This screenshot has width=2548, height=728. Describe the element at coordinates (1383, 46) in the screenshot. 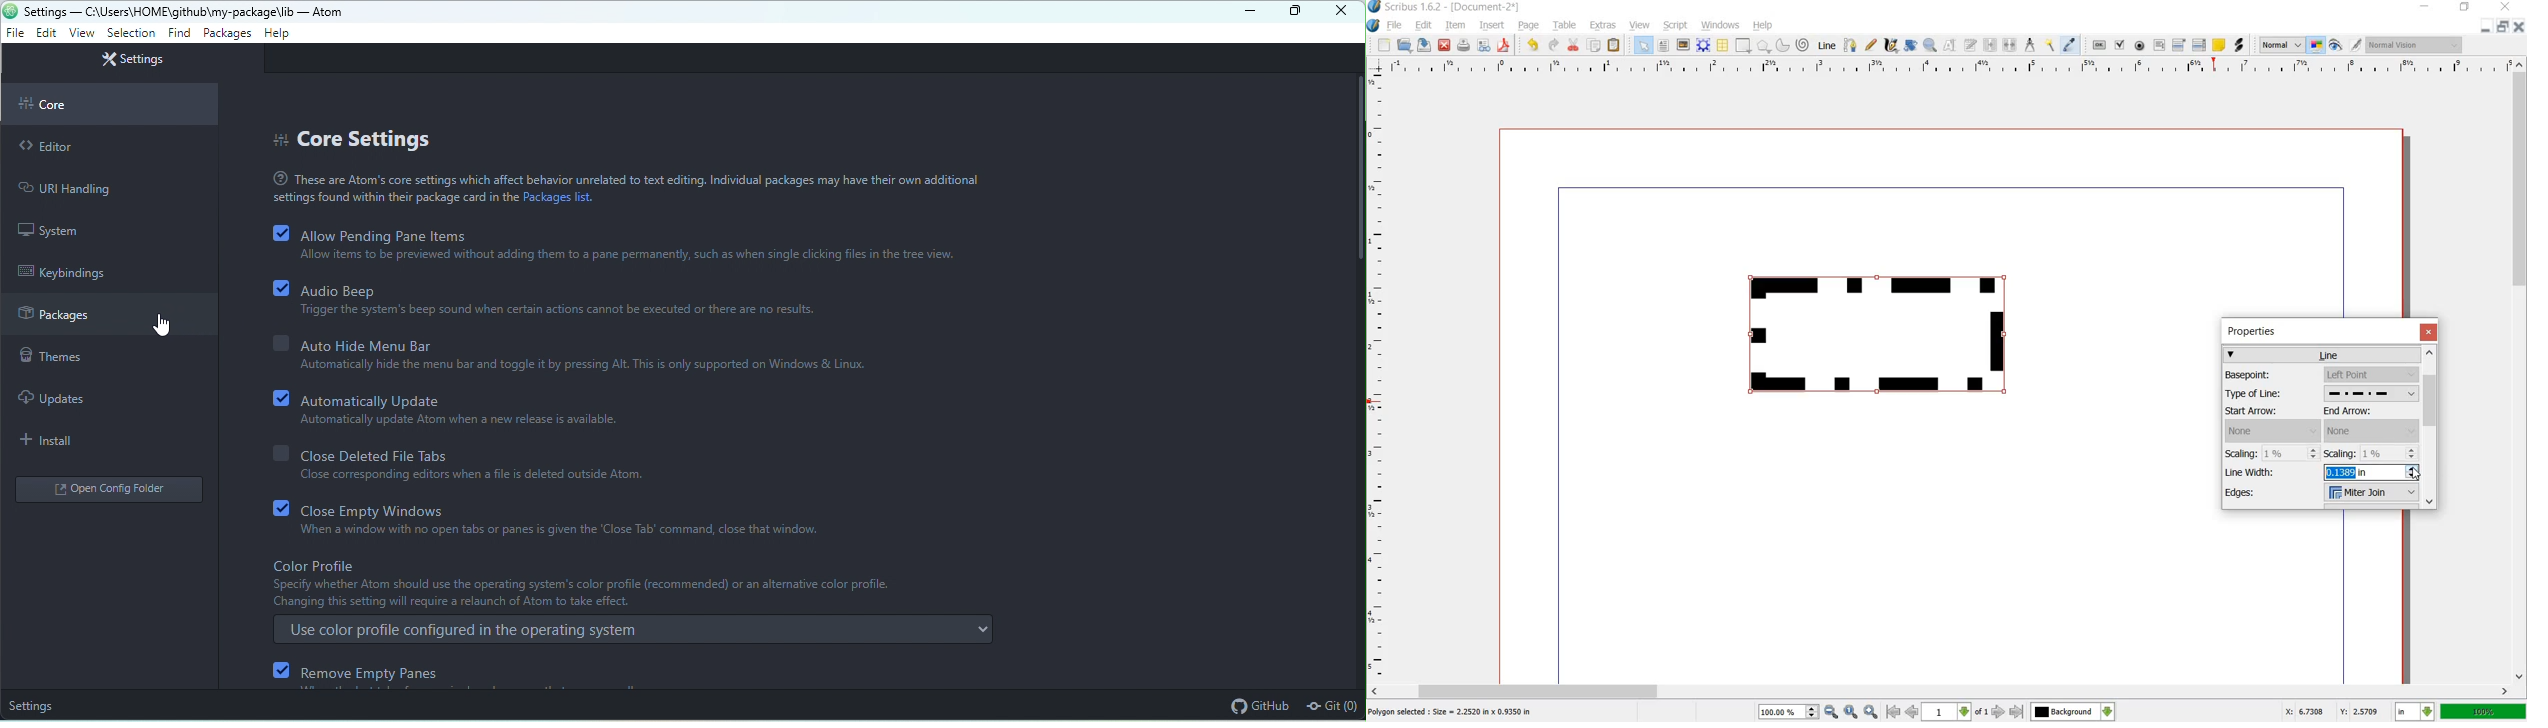

I see `NEW` at that location.